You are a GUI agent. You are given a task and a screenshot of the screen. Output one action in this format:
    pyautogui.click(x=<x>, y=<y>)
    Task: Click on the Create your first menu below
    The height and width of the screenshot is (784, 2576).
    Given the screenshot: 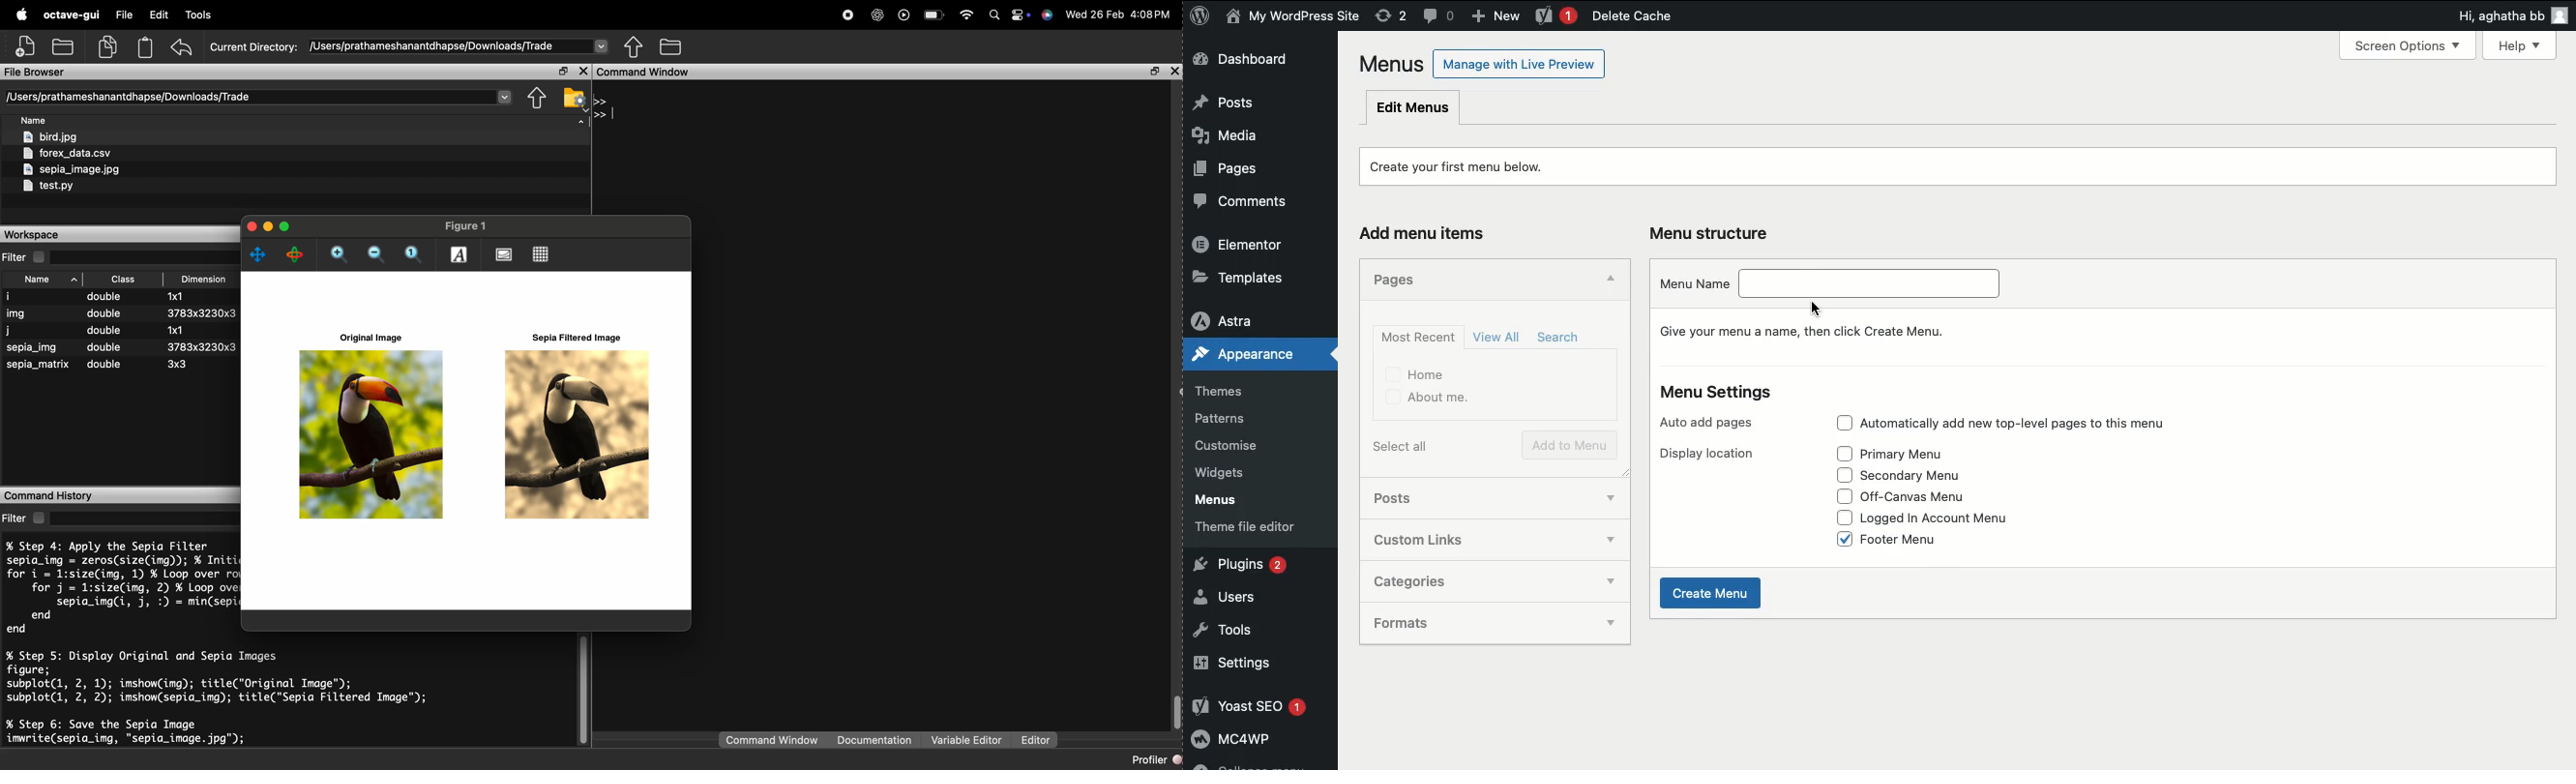 What is the action you would take?
    pyautogui.click(x=1466, y=167)
    